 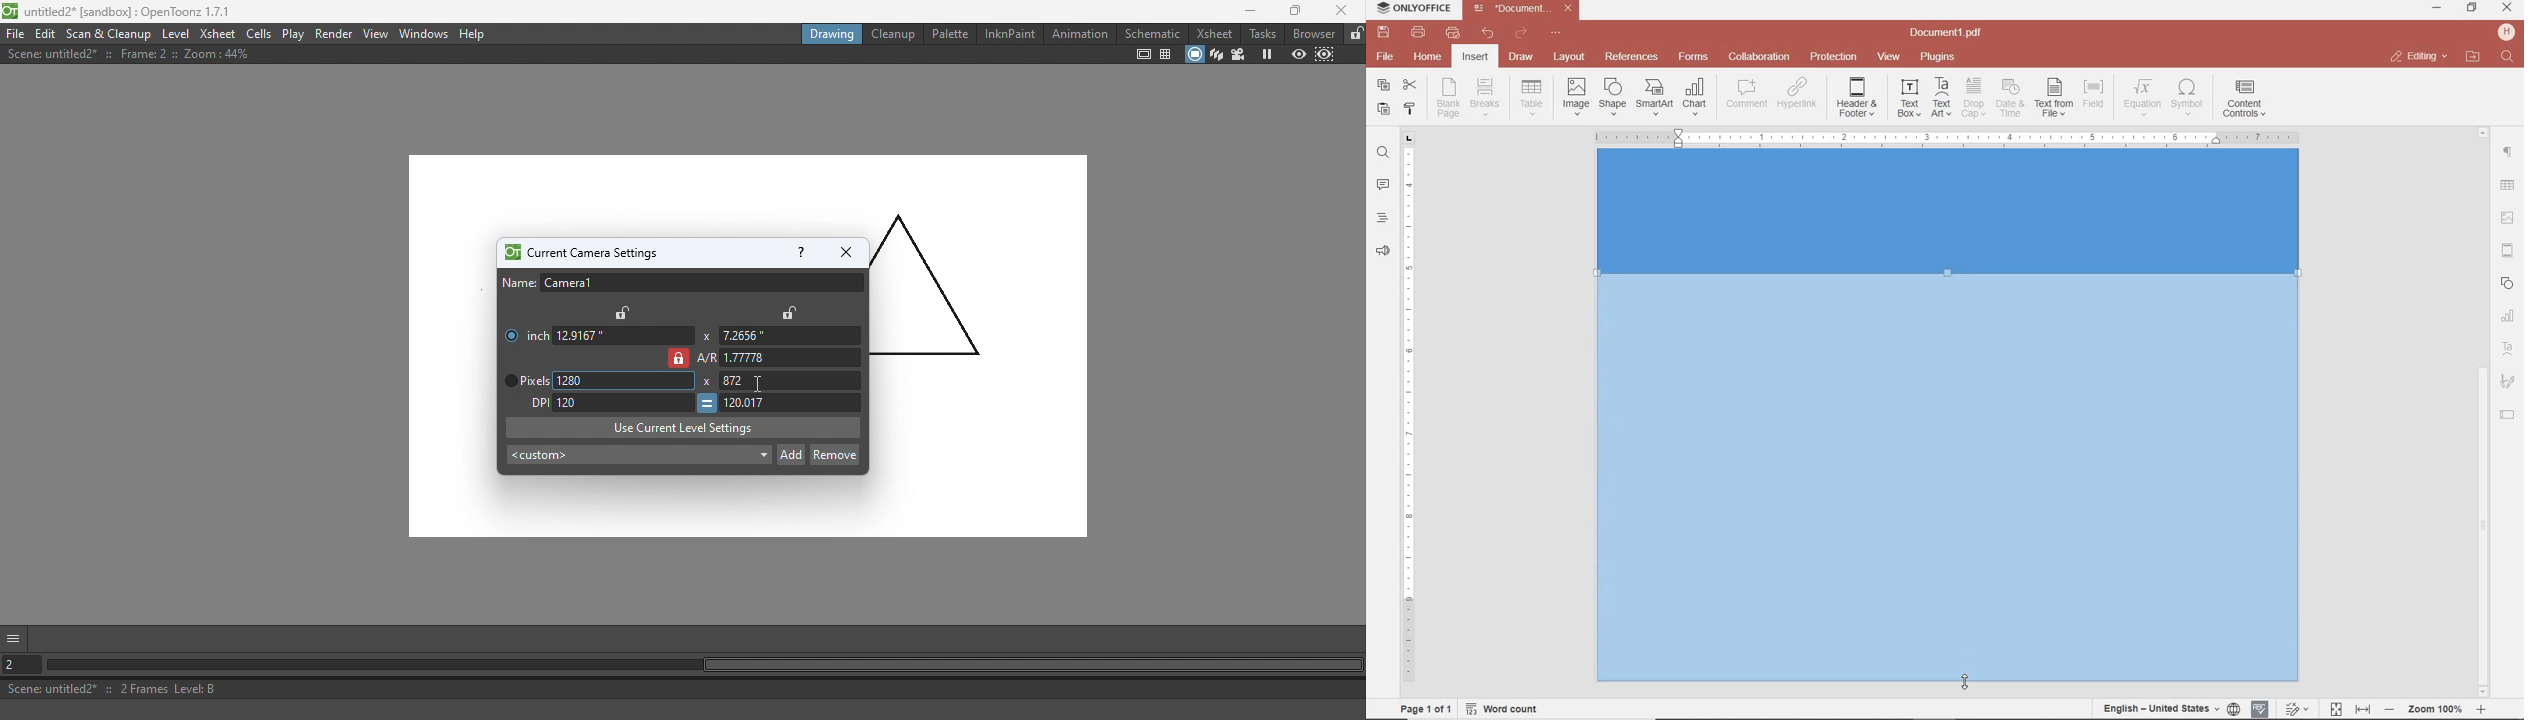 I want to click on view, so click(x=1889, y=57).